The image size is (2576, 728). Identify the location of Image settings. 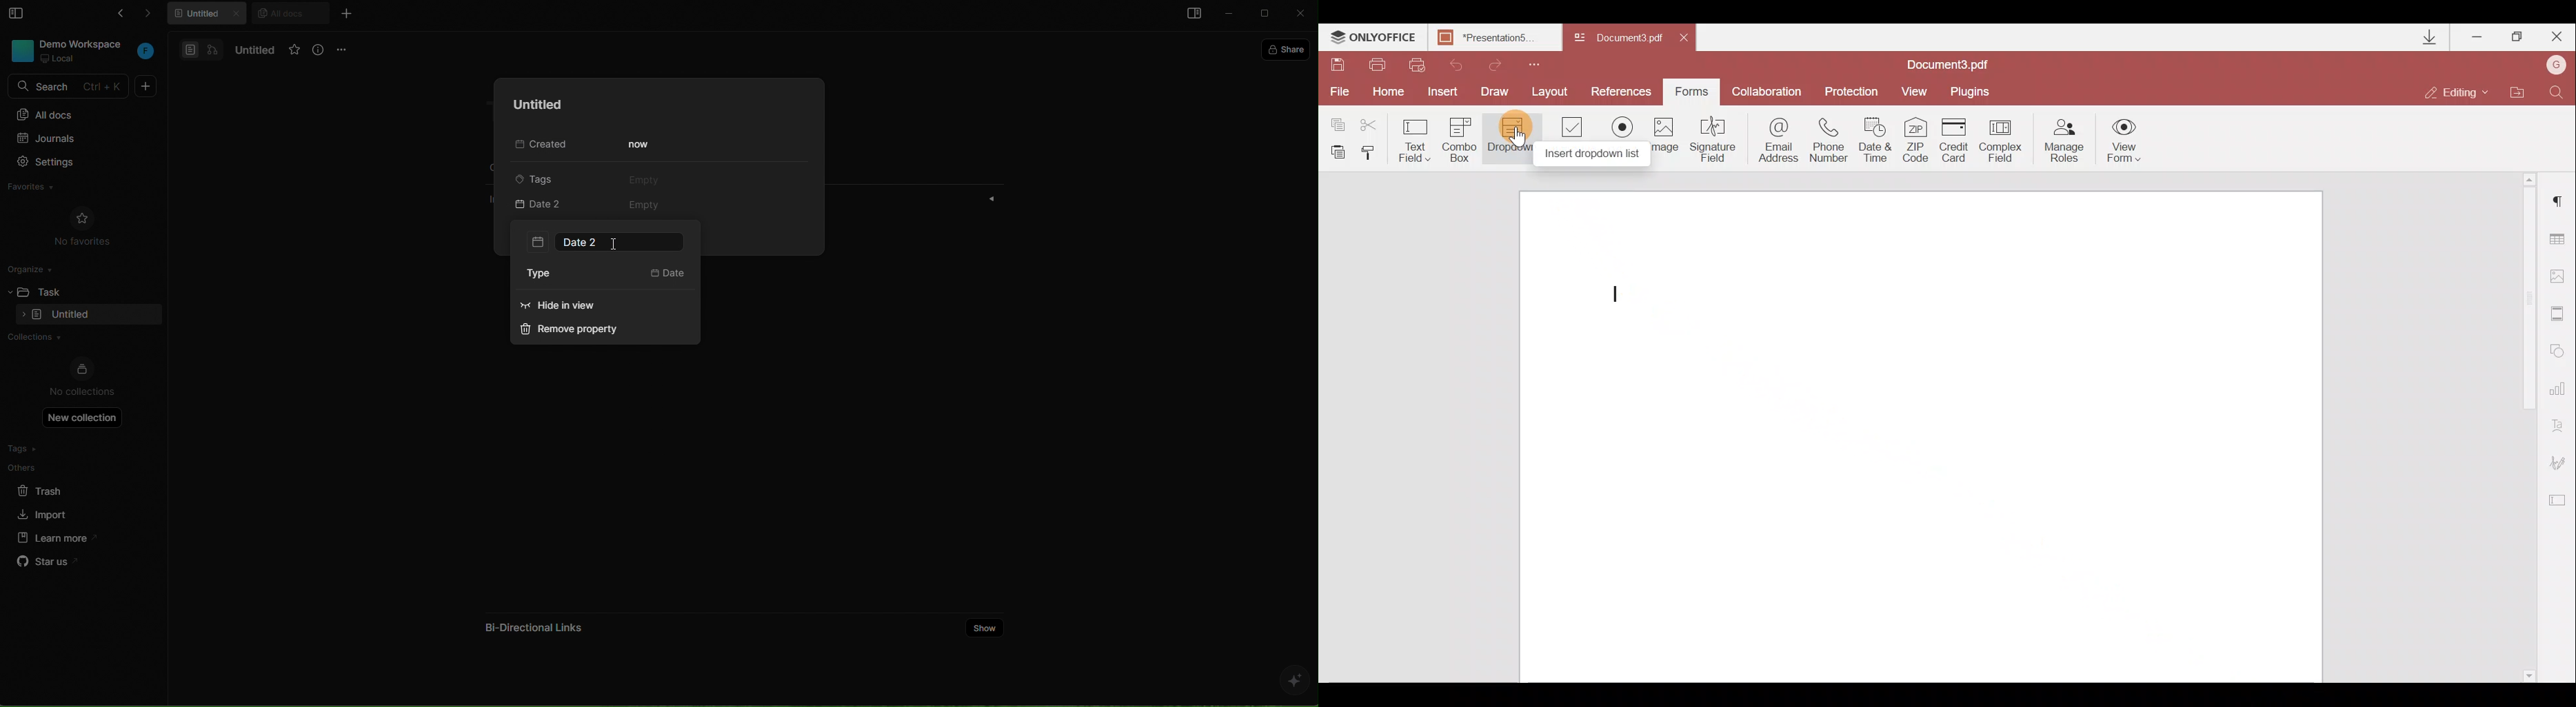
(2560, 273).